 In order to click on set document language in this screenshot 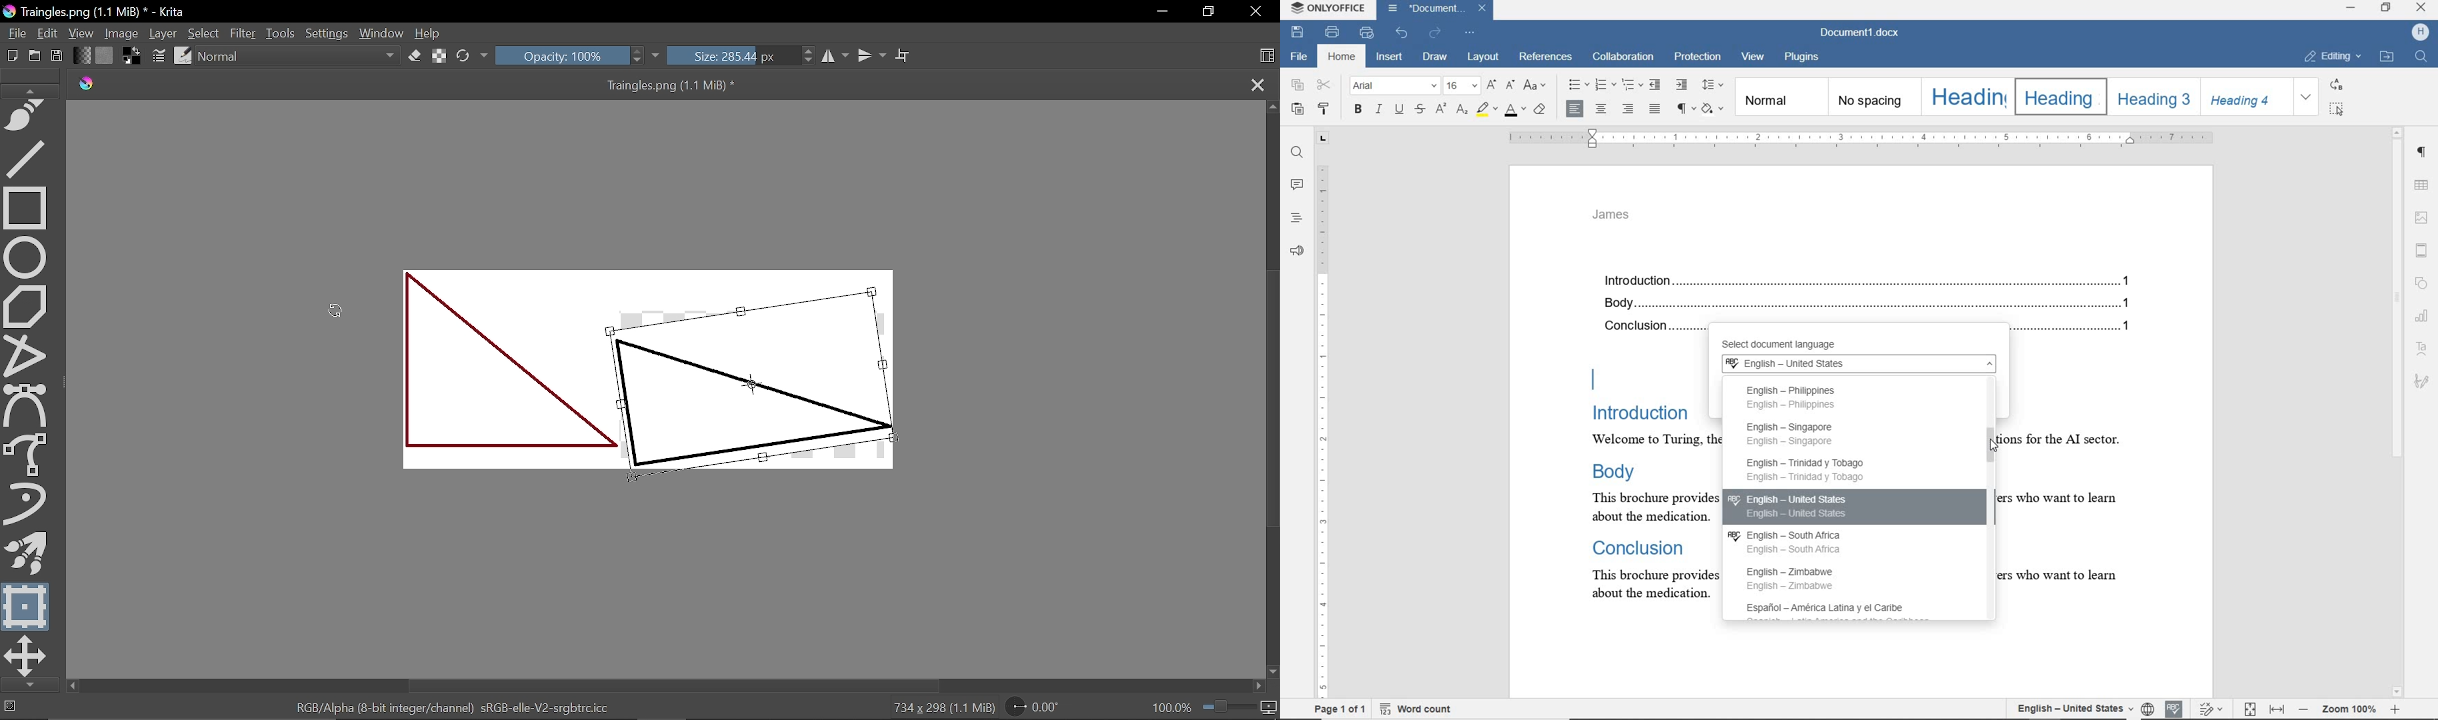, I will do `click(2068, 708)`.